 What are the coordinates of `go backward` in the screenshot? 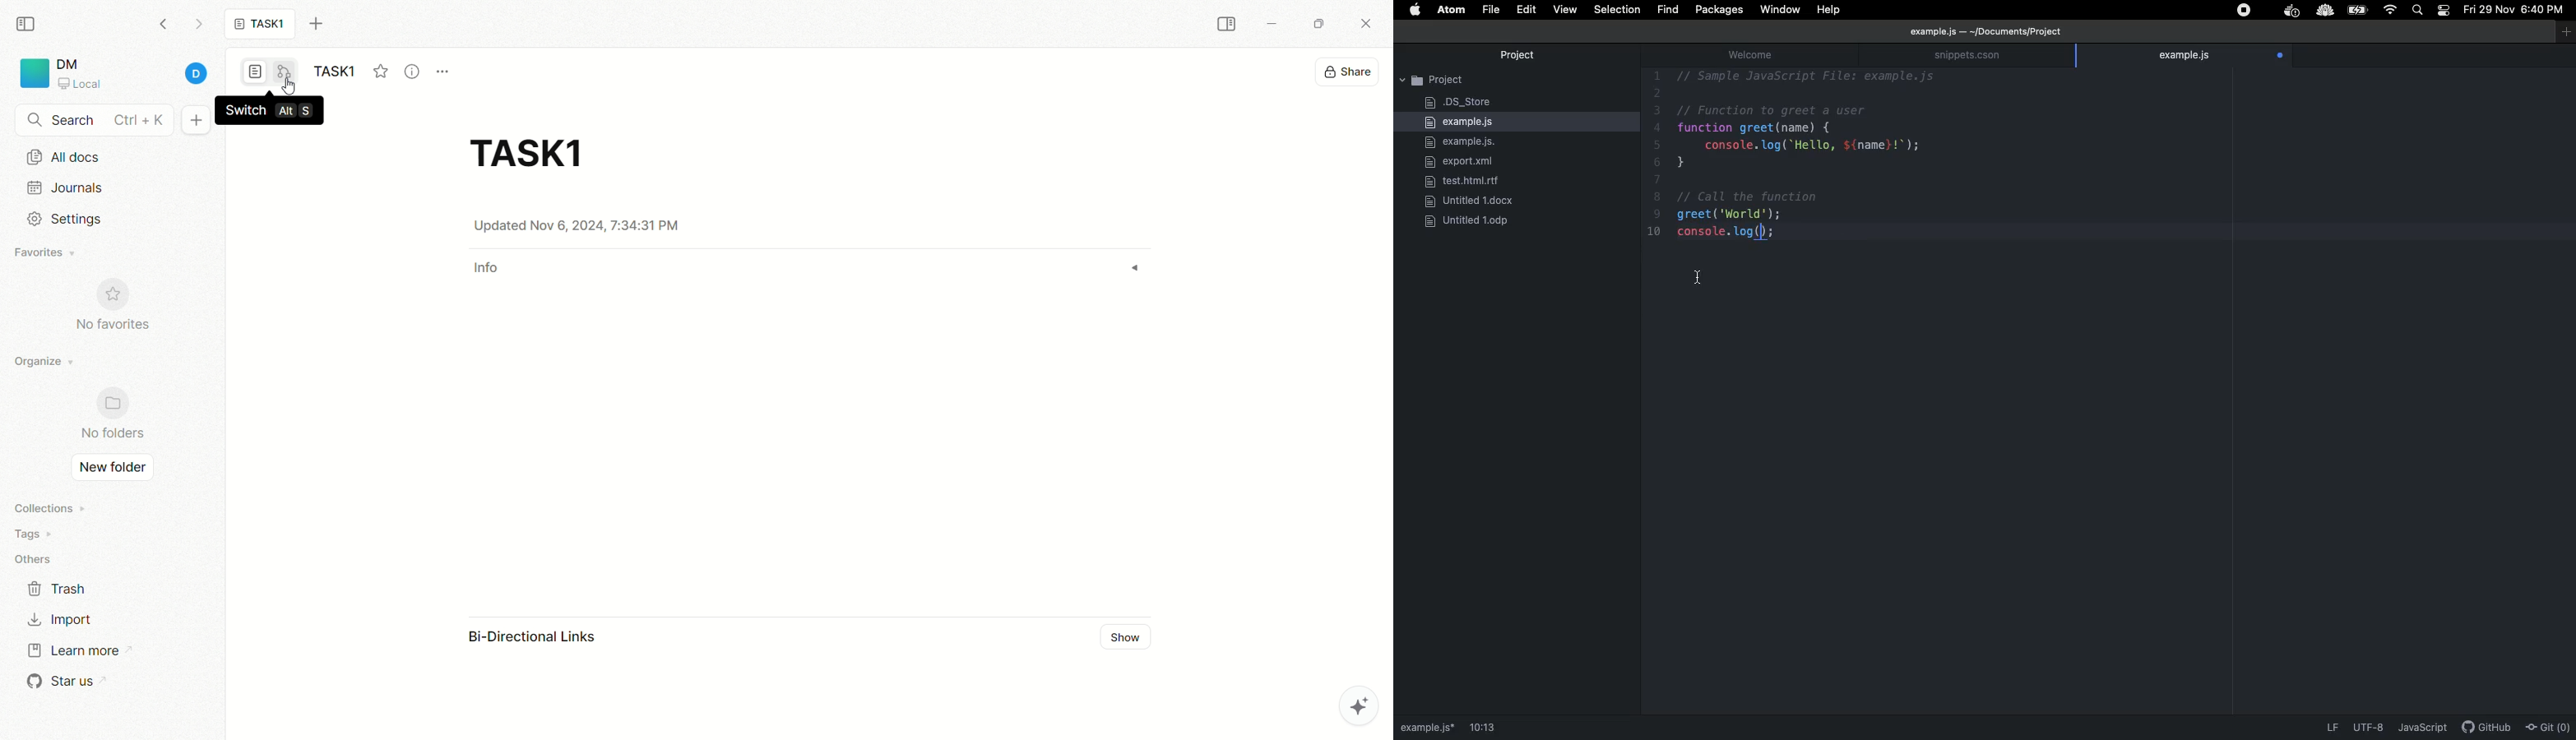 It's located at (163, 23).